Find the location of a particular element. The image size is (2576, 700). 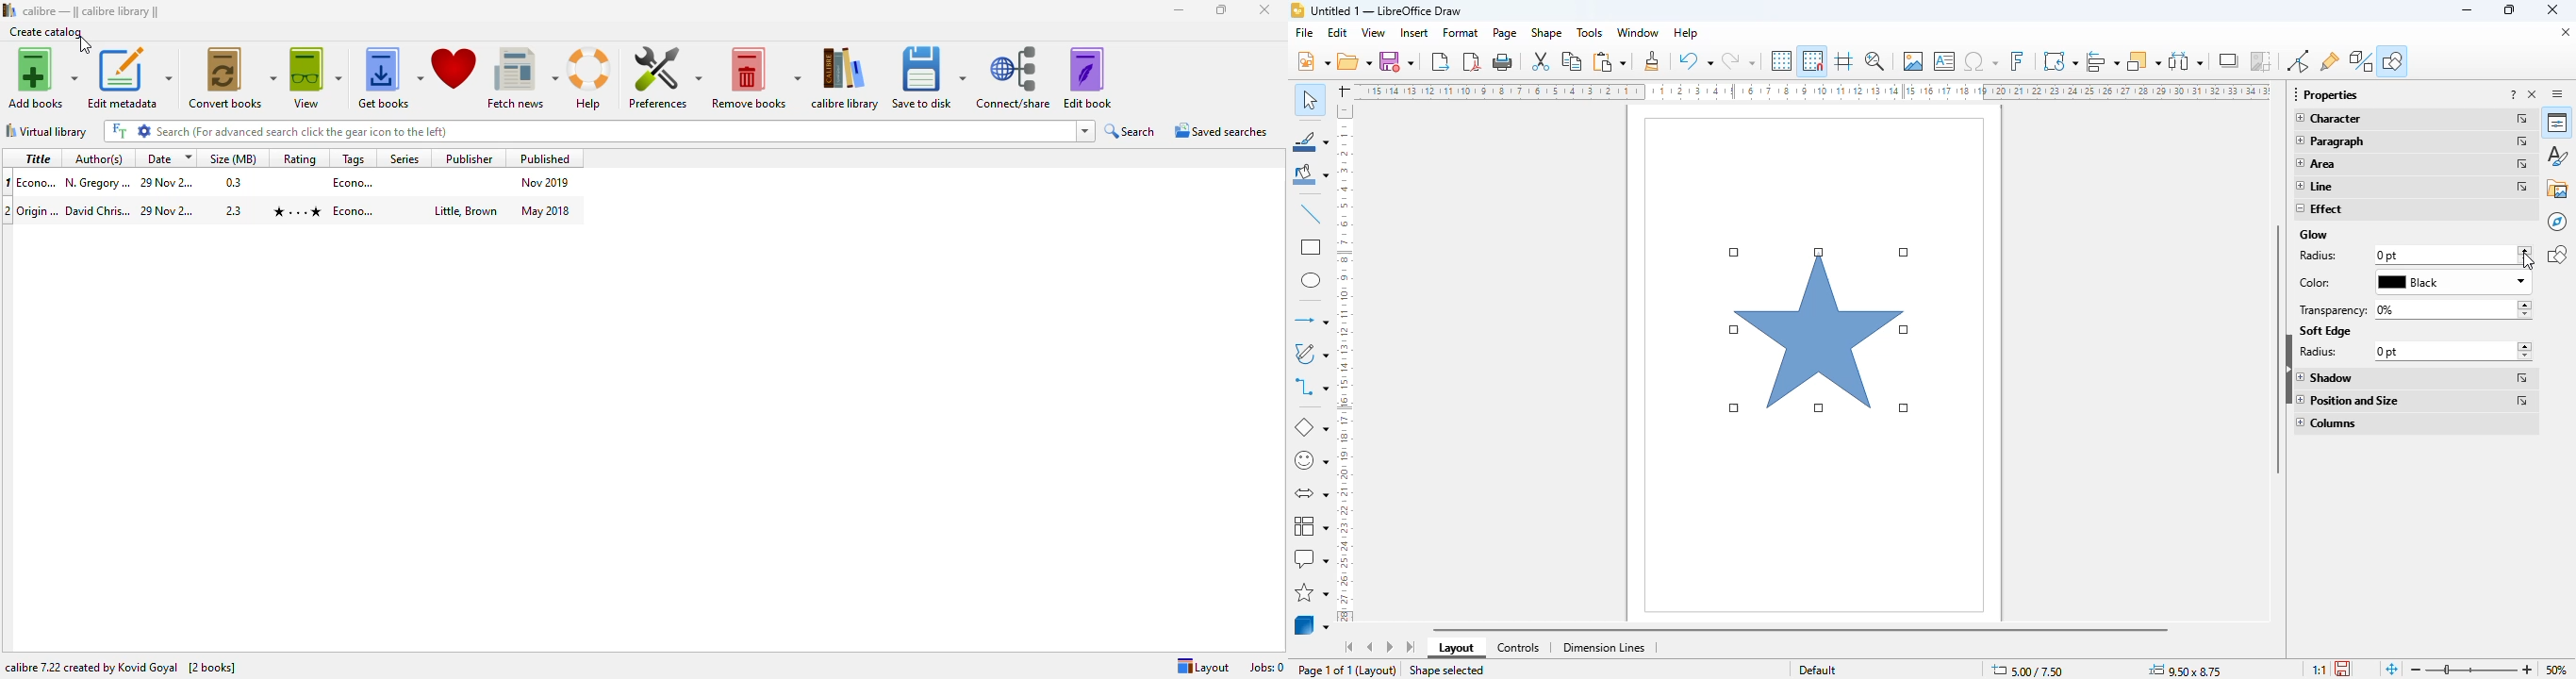

book 2 is located at coordinates (296, 210).